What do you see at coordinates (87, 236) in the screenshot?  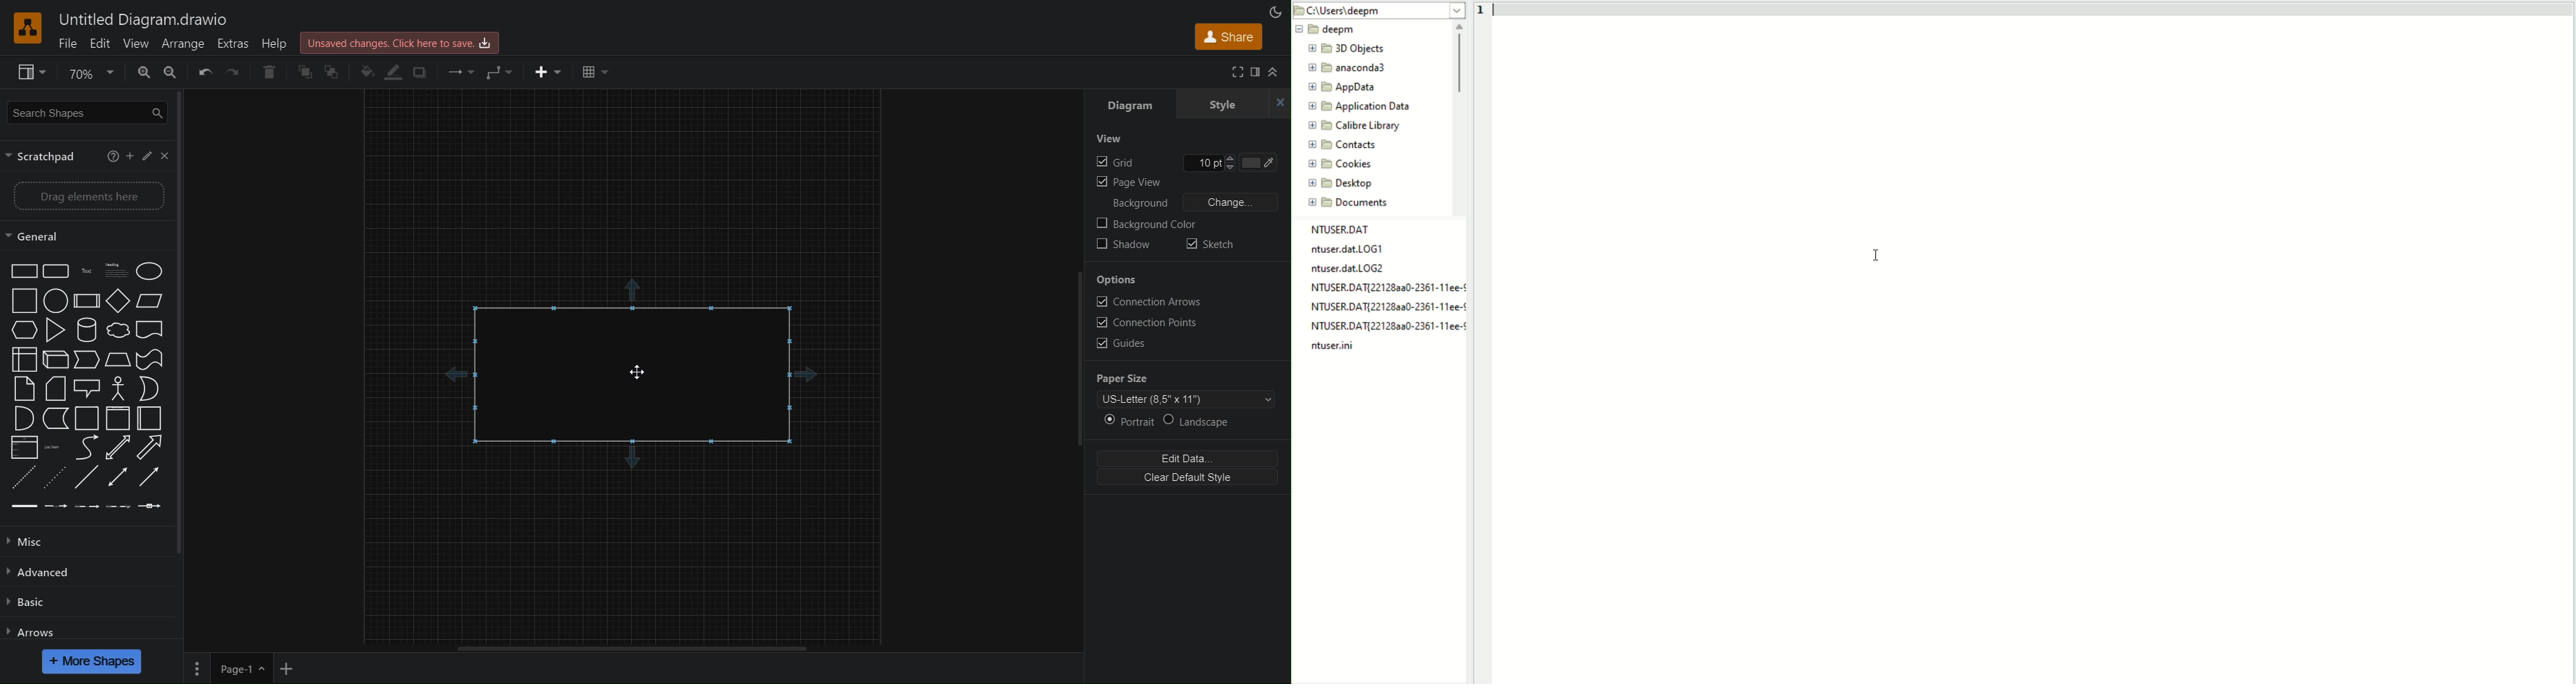 I see `General` at bounding box center [87, 236].